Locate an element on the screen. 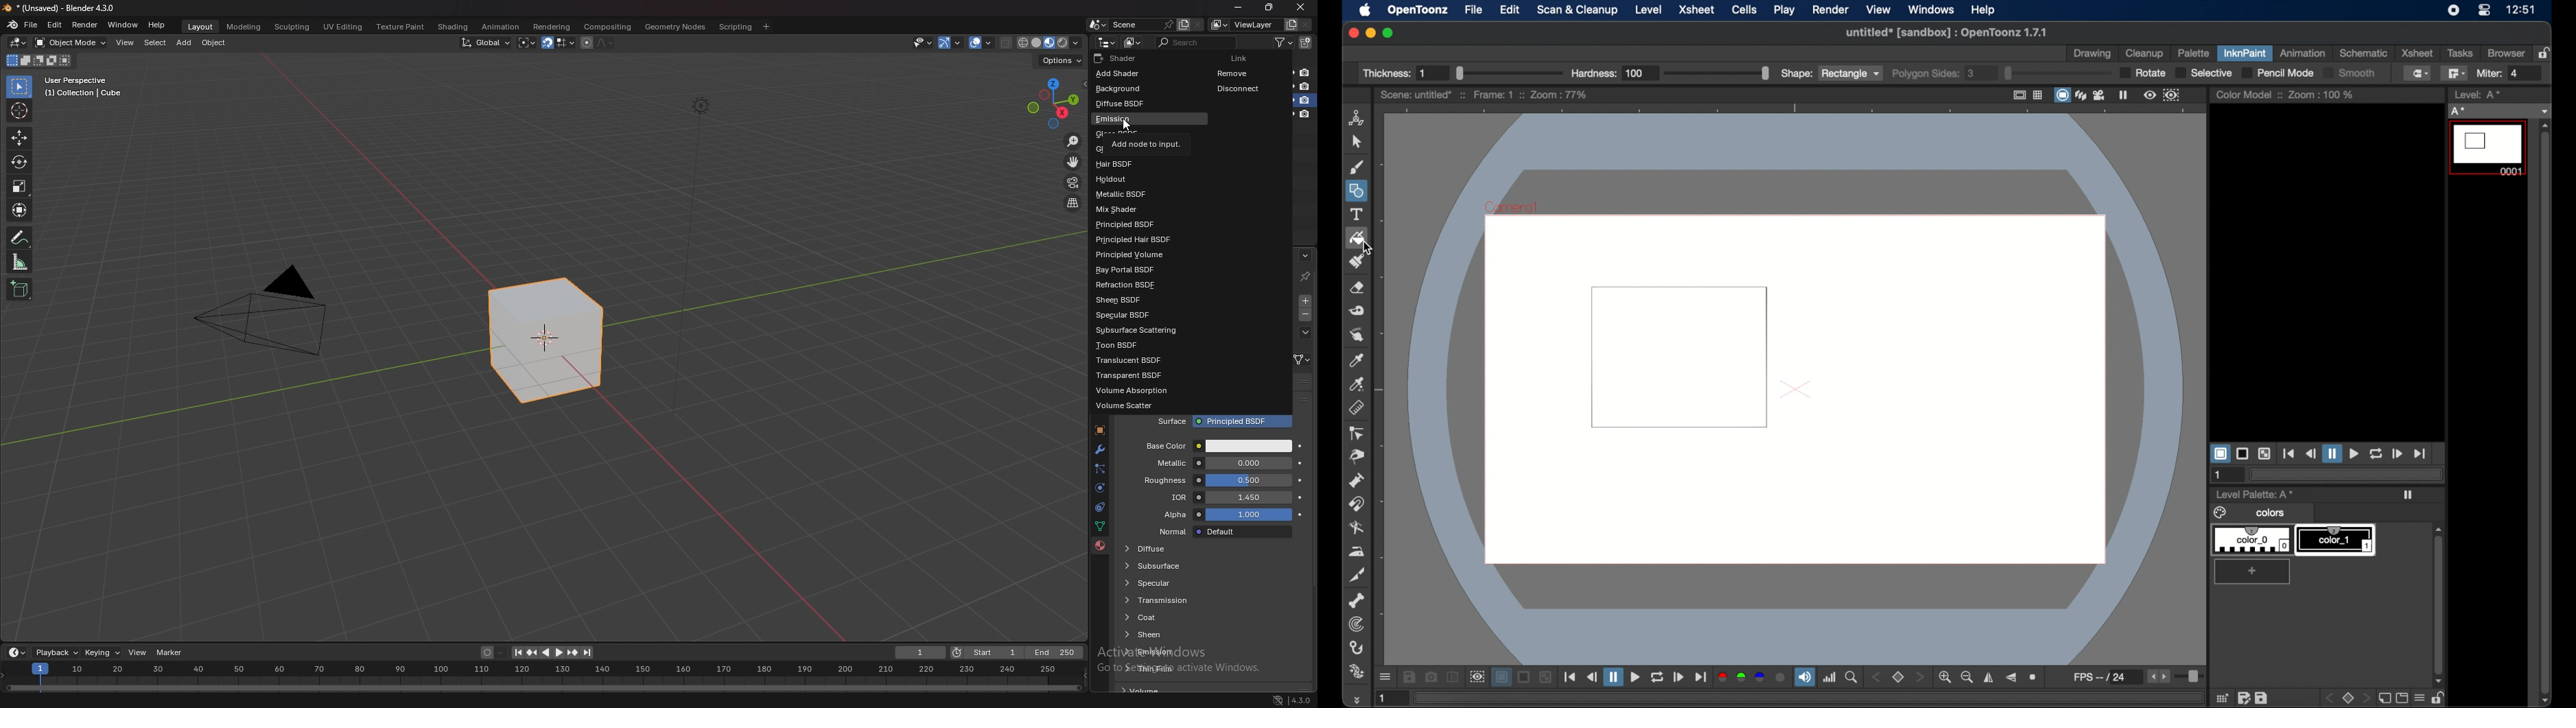 Image resolution: width=2576 pixels, height=728 pixels. animate property is located at coordinates (1300, 514).